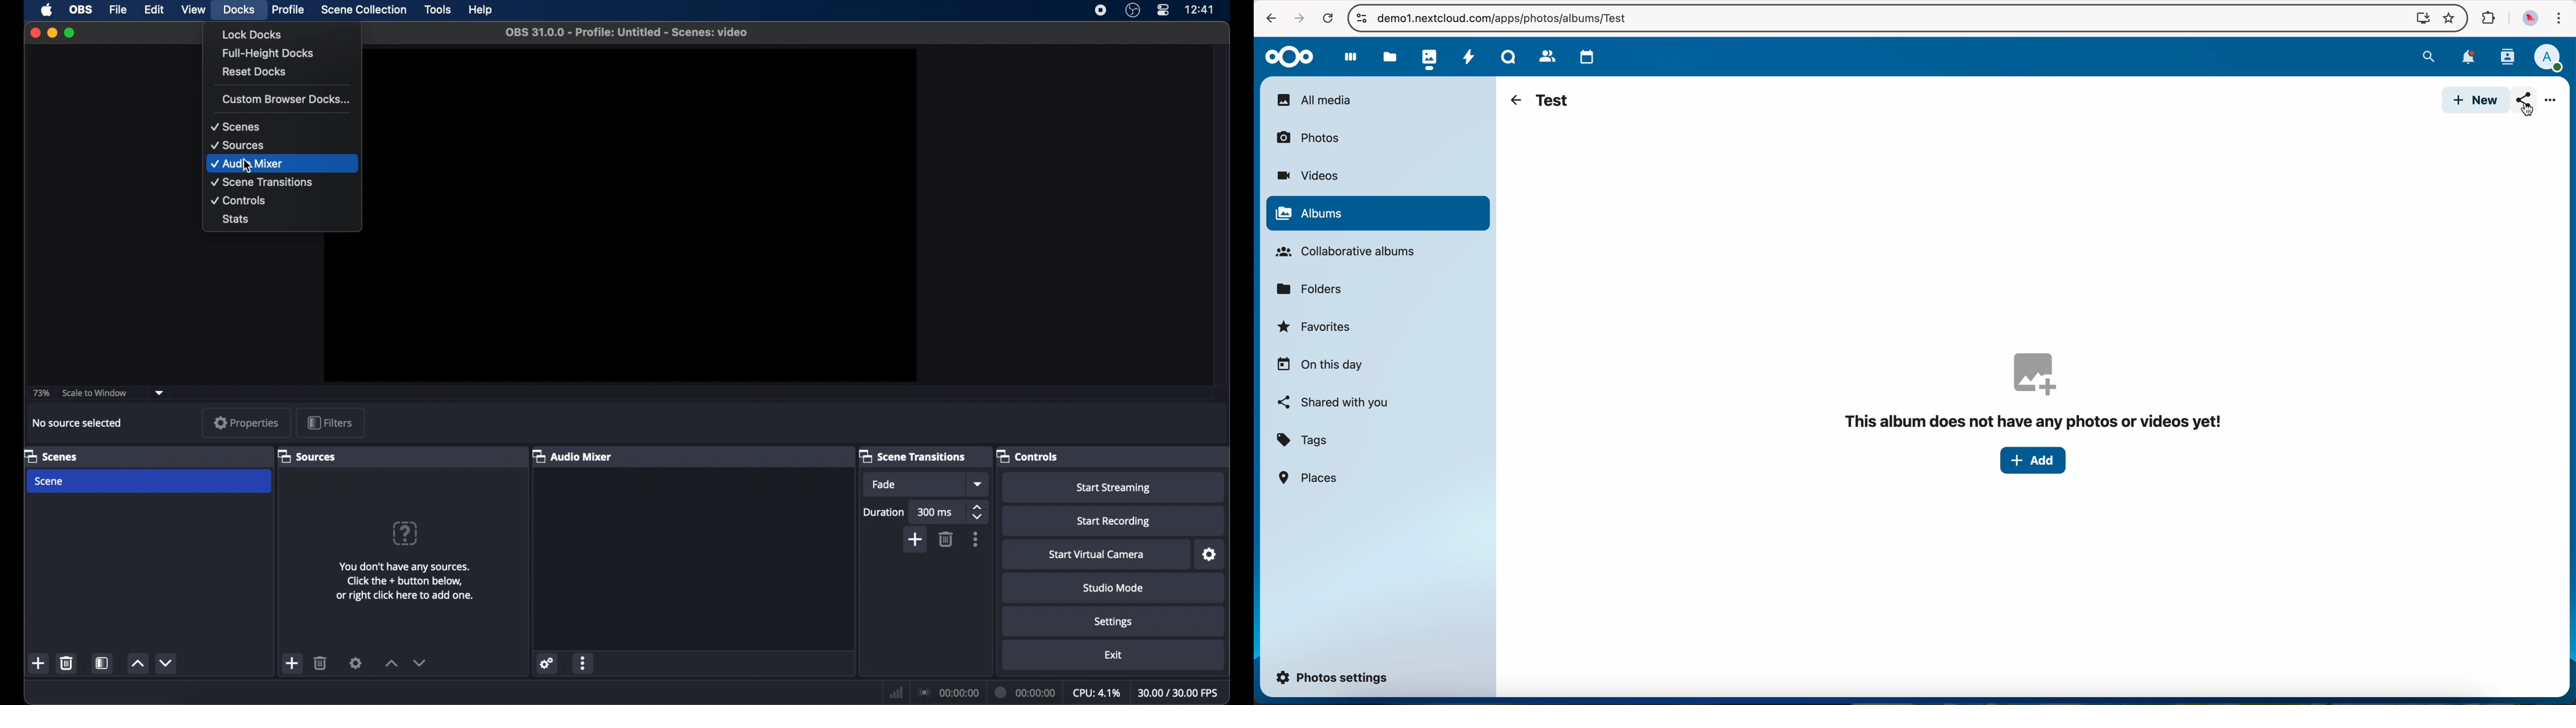 The height and width of the screenshot is (728, 2576). Describe the element at coordinates (82, 8) in the screenshot. I see `obs` at that location.